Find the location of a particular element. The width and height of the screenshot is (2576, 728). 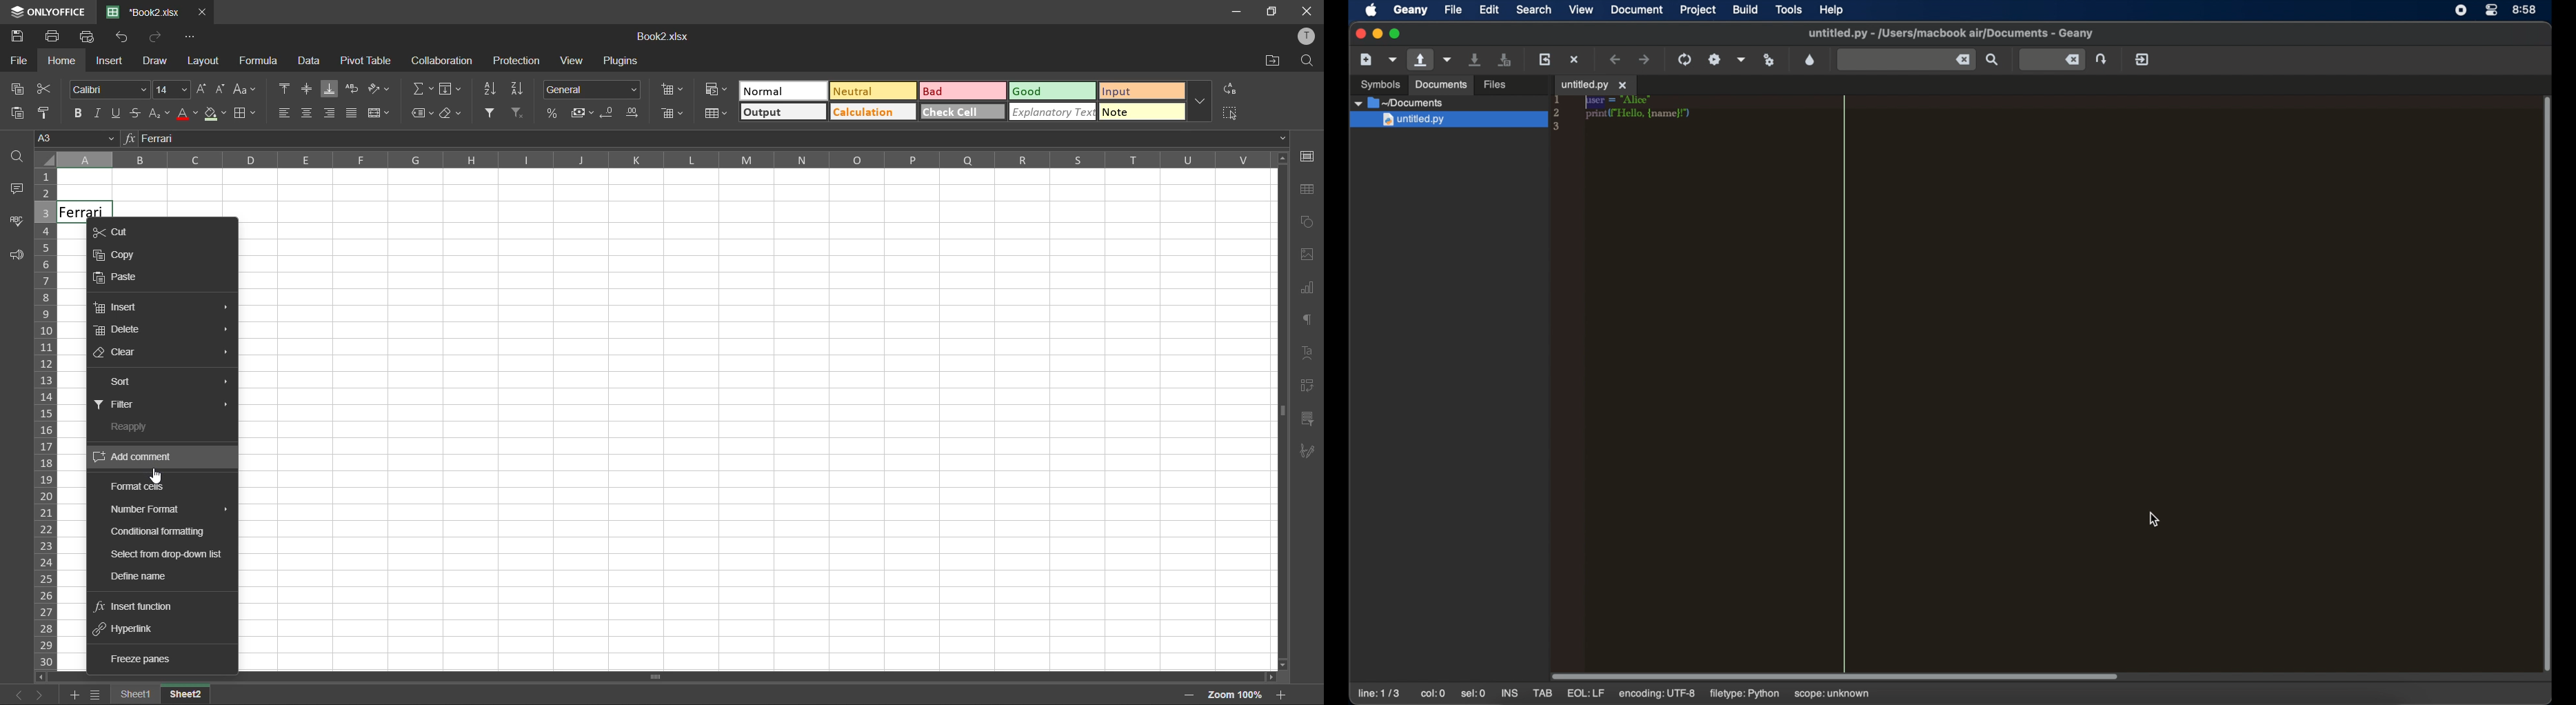

align bottom is located at coordinates (325, 89).